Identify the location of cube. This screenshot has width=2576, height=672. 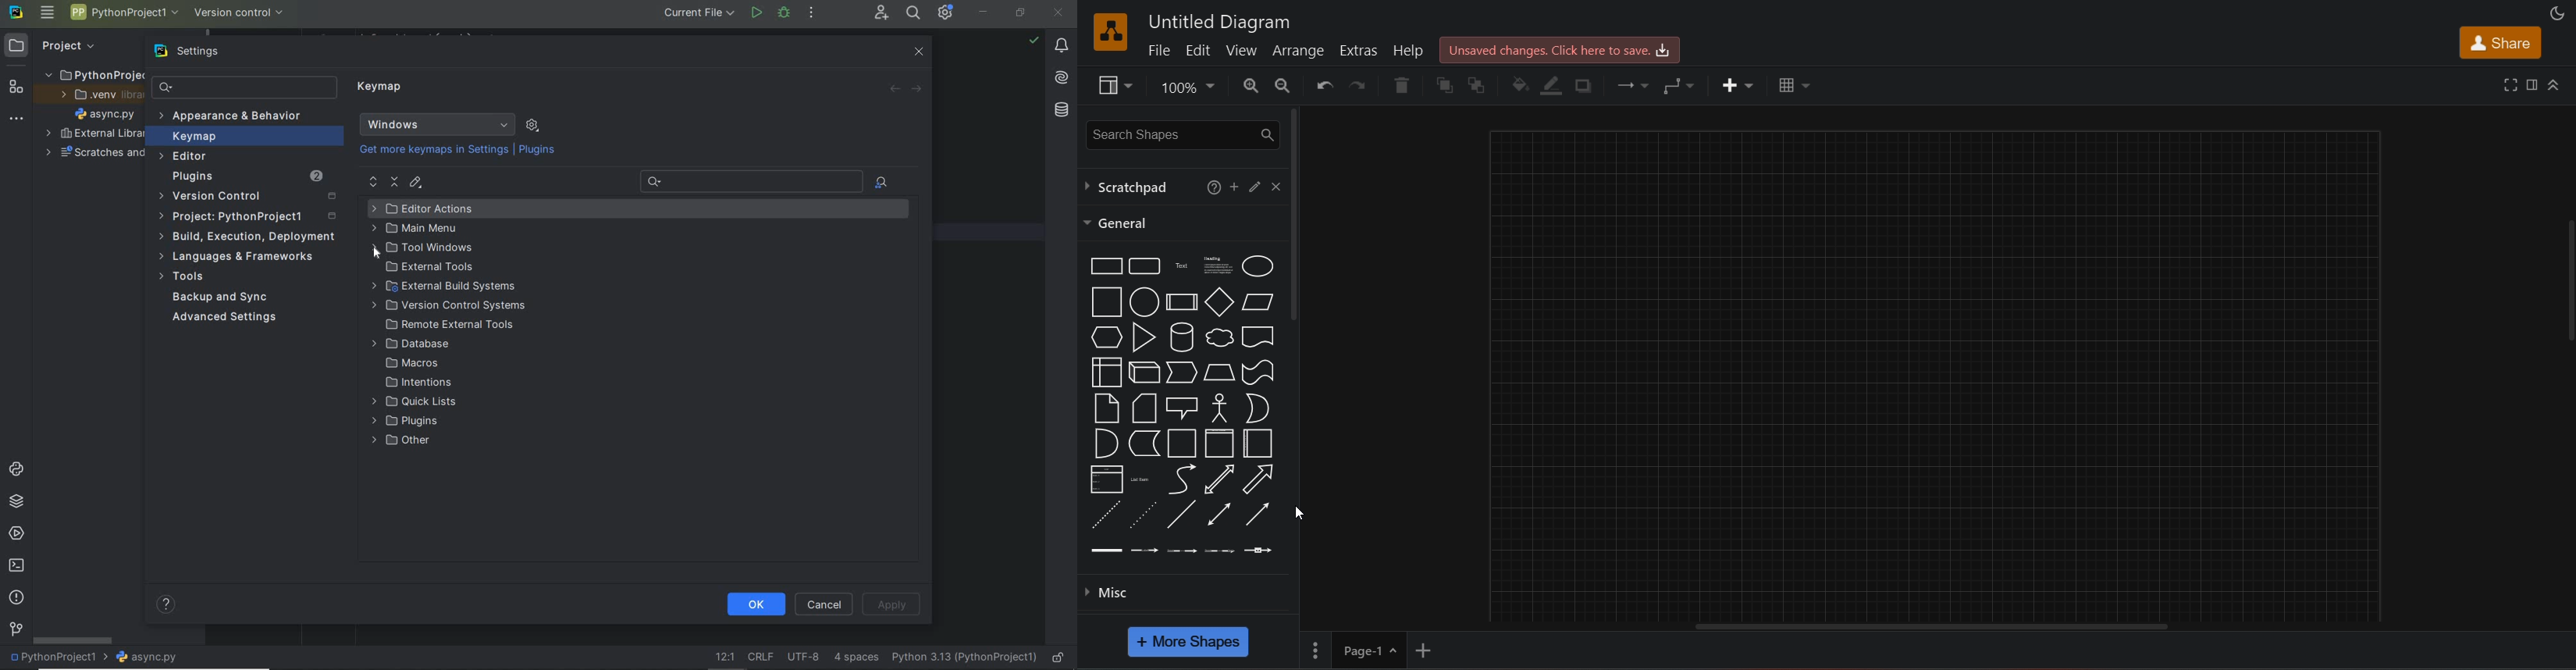
(1146, 369).